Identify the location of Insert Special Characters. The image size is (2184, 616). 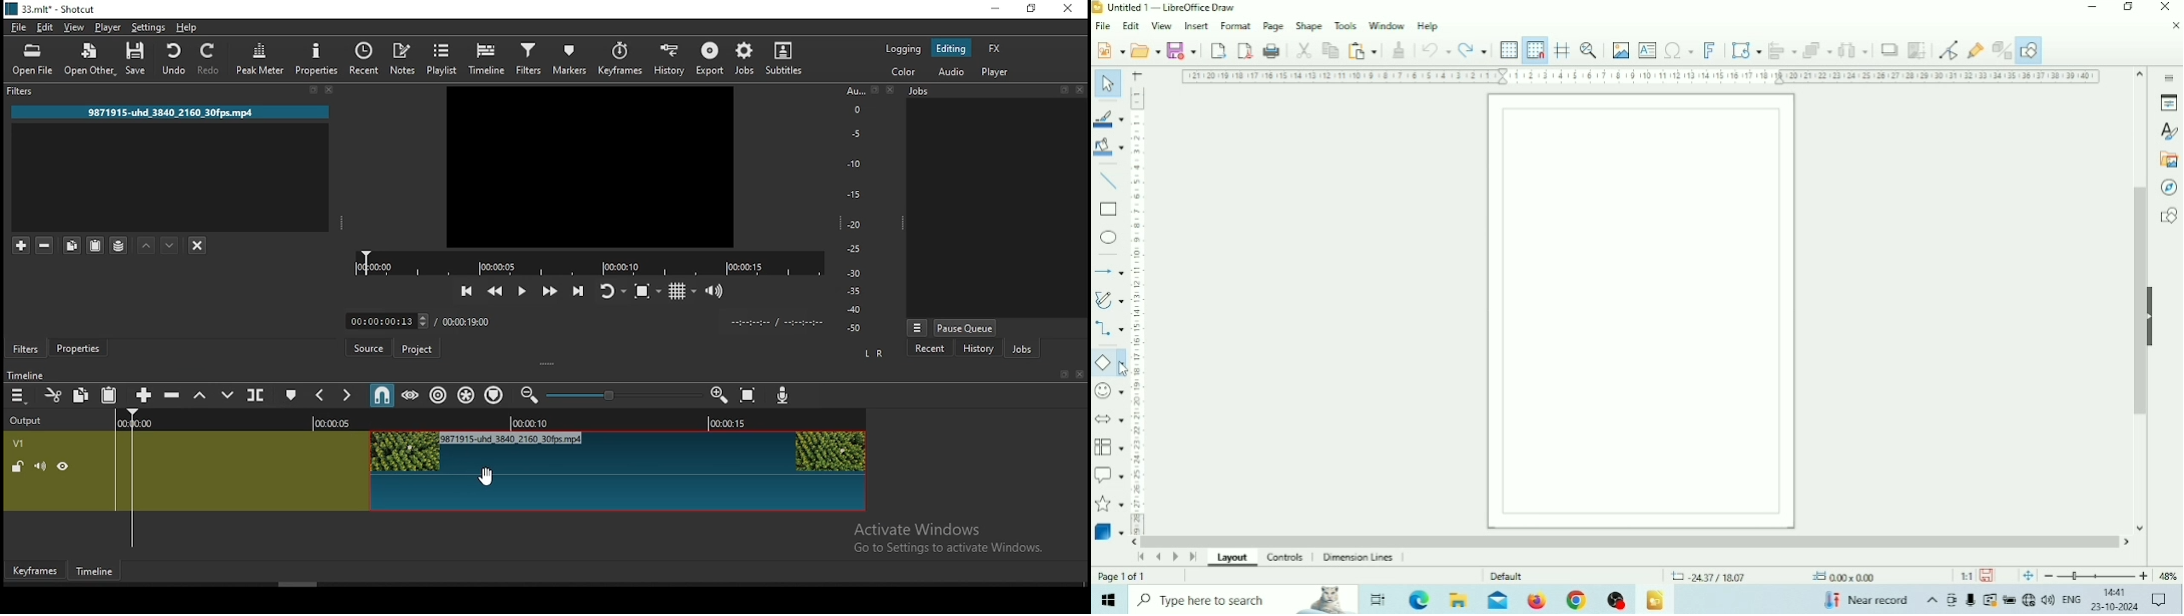
(1679, 50).